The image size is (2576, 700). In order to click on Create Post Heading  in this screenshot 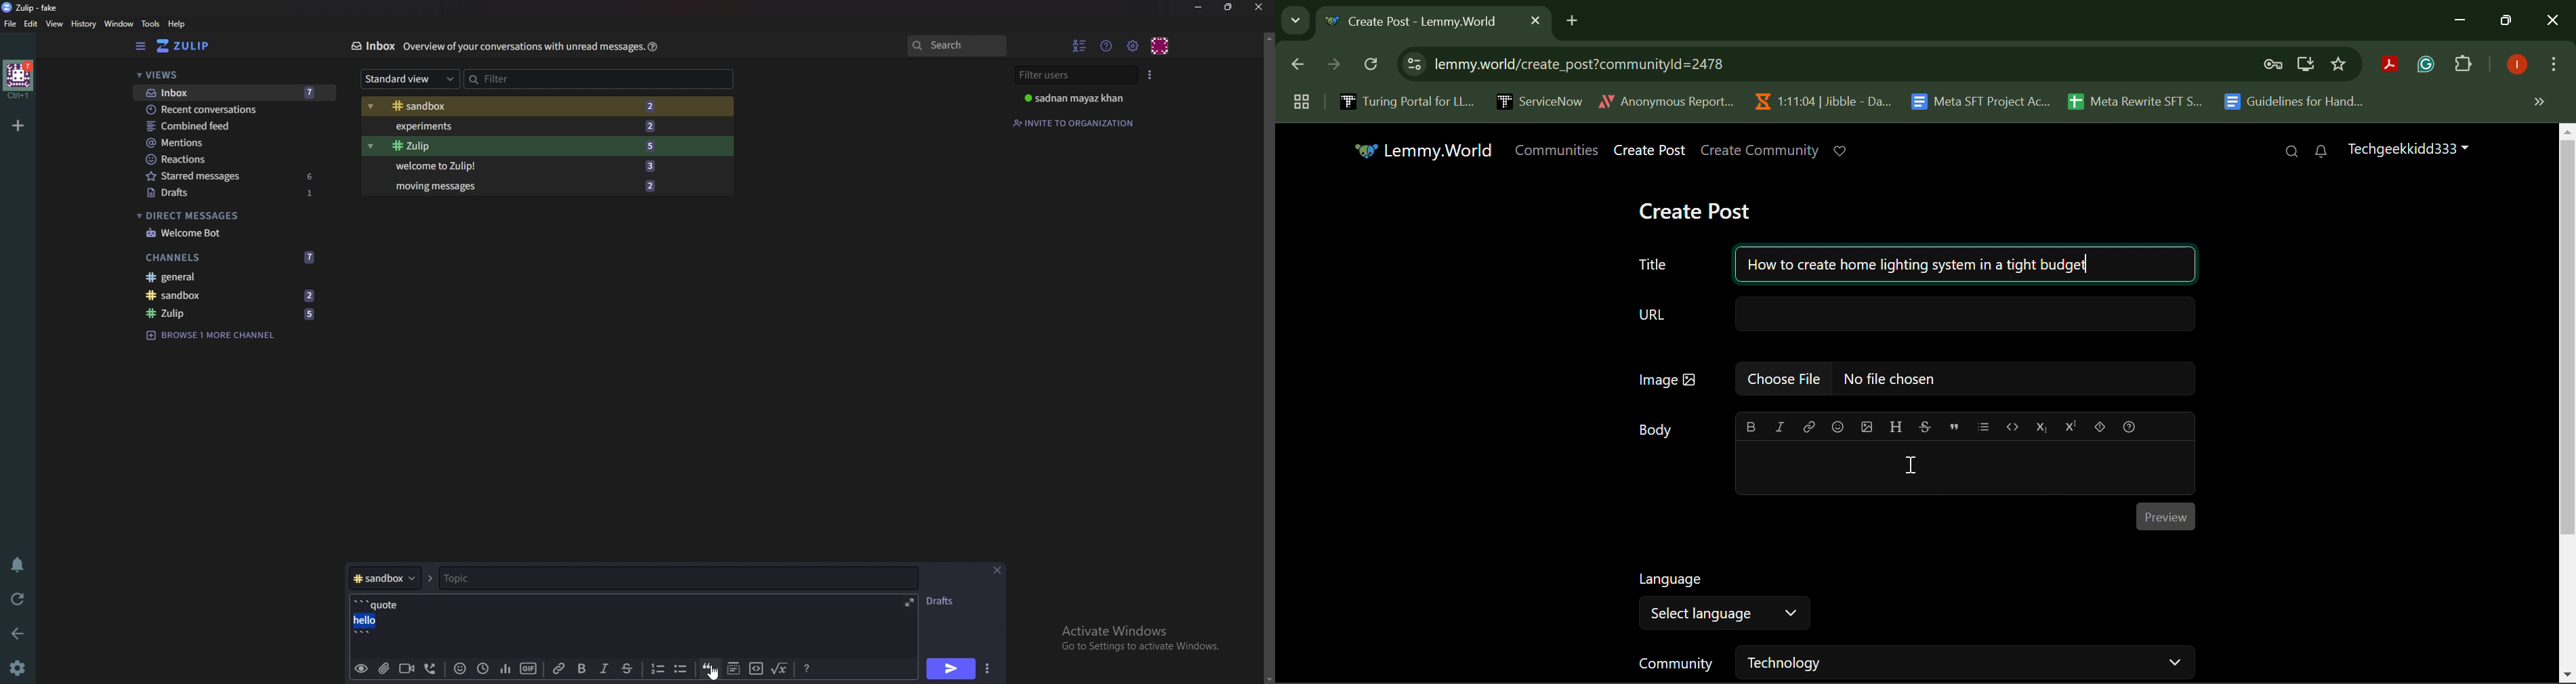, I will do `click(1695, 209)`.